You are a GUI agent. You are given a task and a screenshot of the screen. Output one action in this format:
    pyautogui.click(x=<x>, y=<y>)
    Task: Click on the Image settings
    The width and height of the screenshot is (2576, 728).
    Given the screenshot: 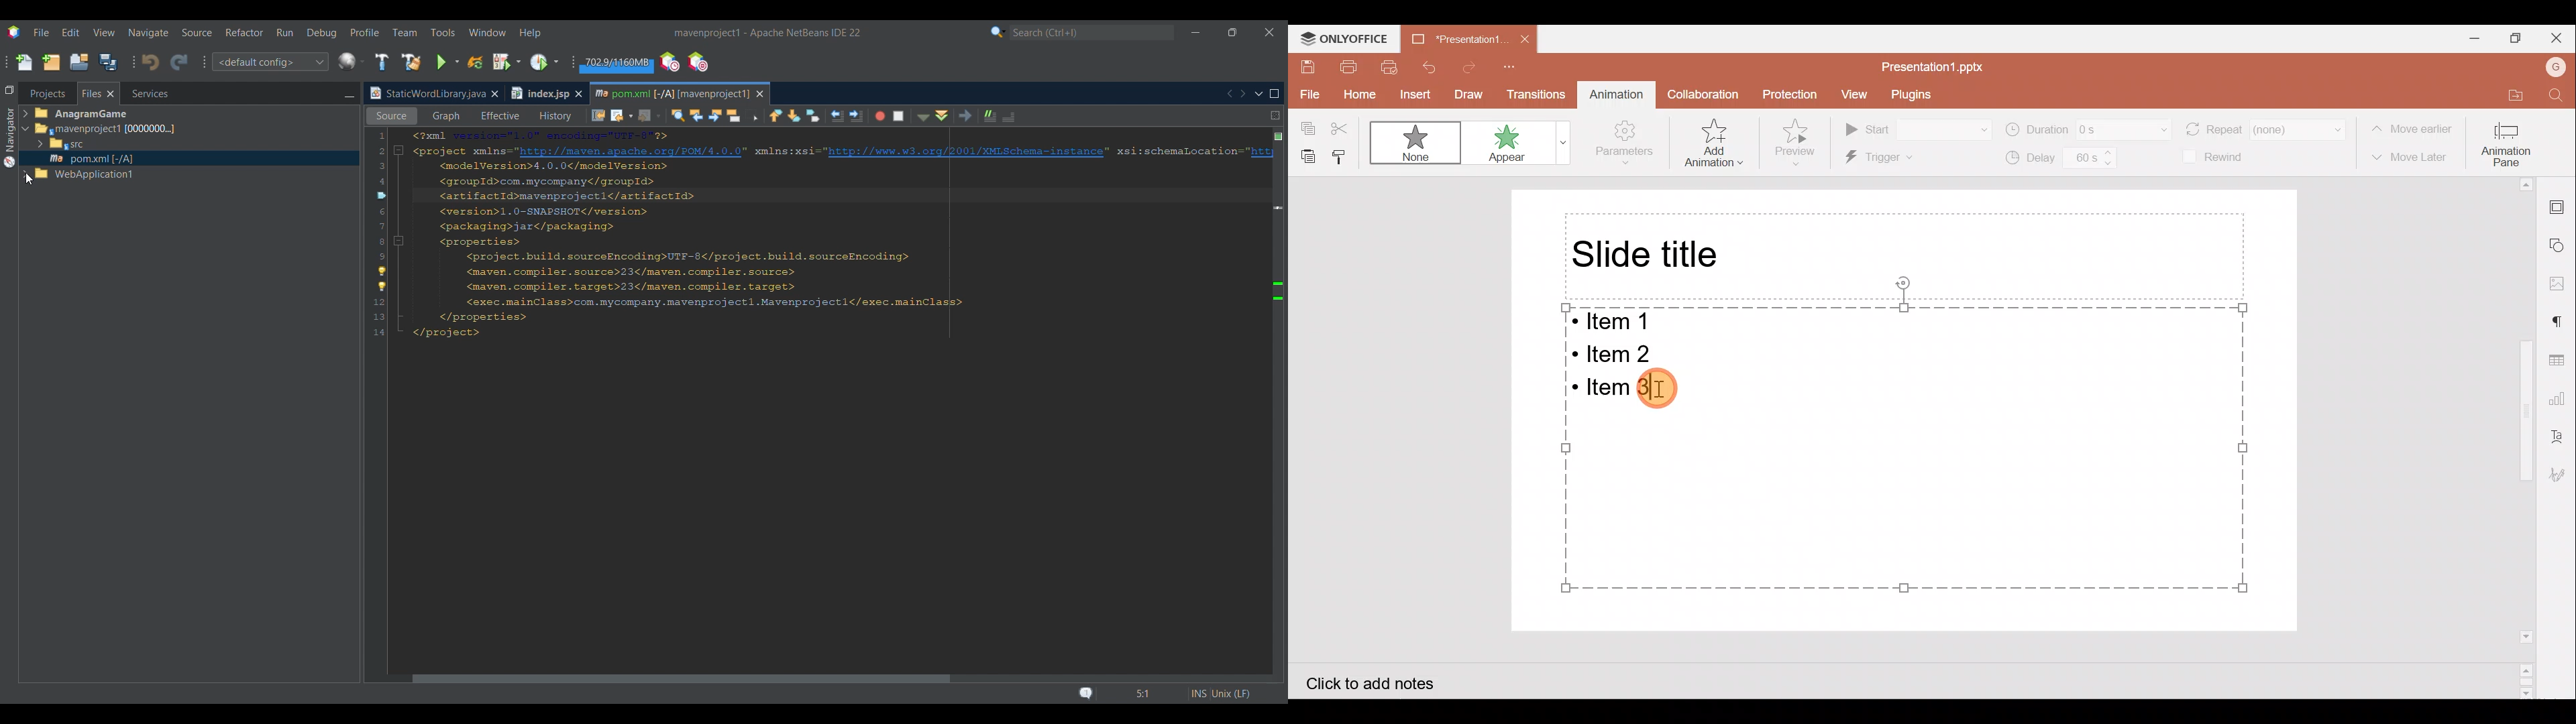 What is the action you would take?
    pyautogui.click(x=2564, y=283)
    